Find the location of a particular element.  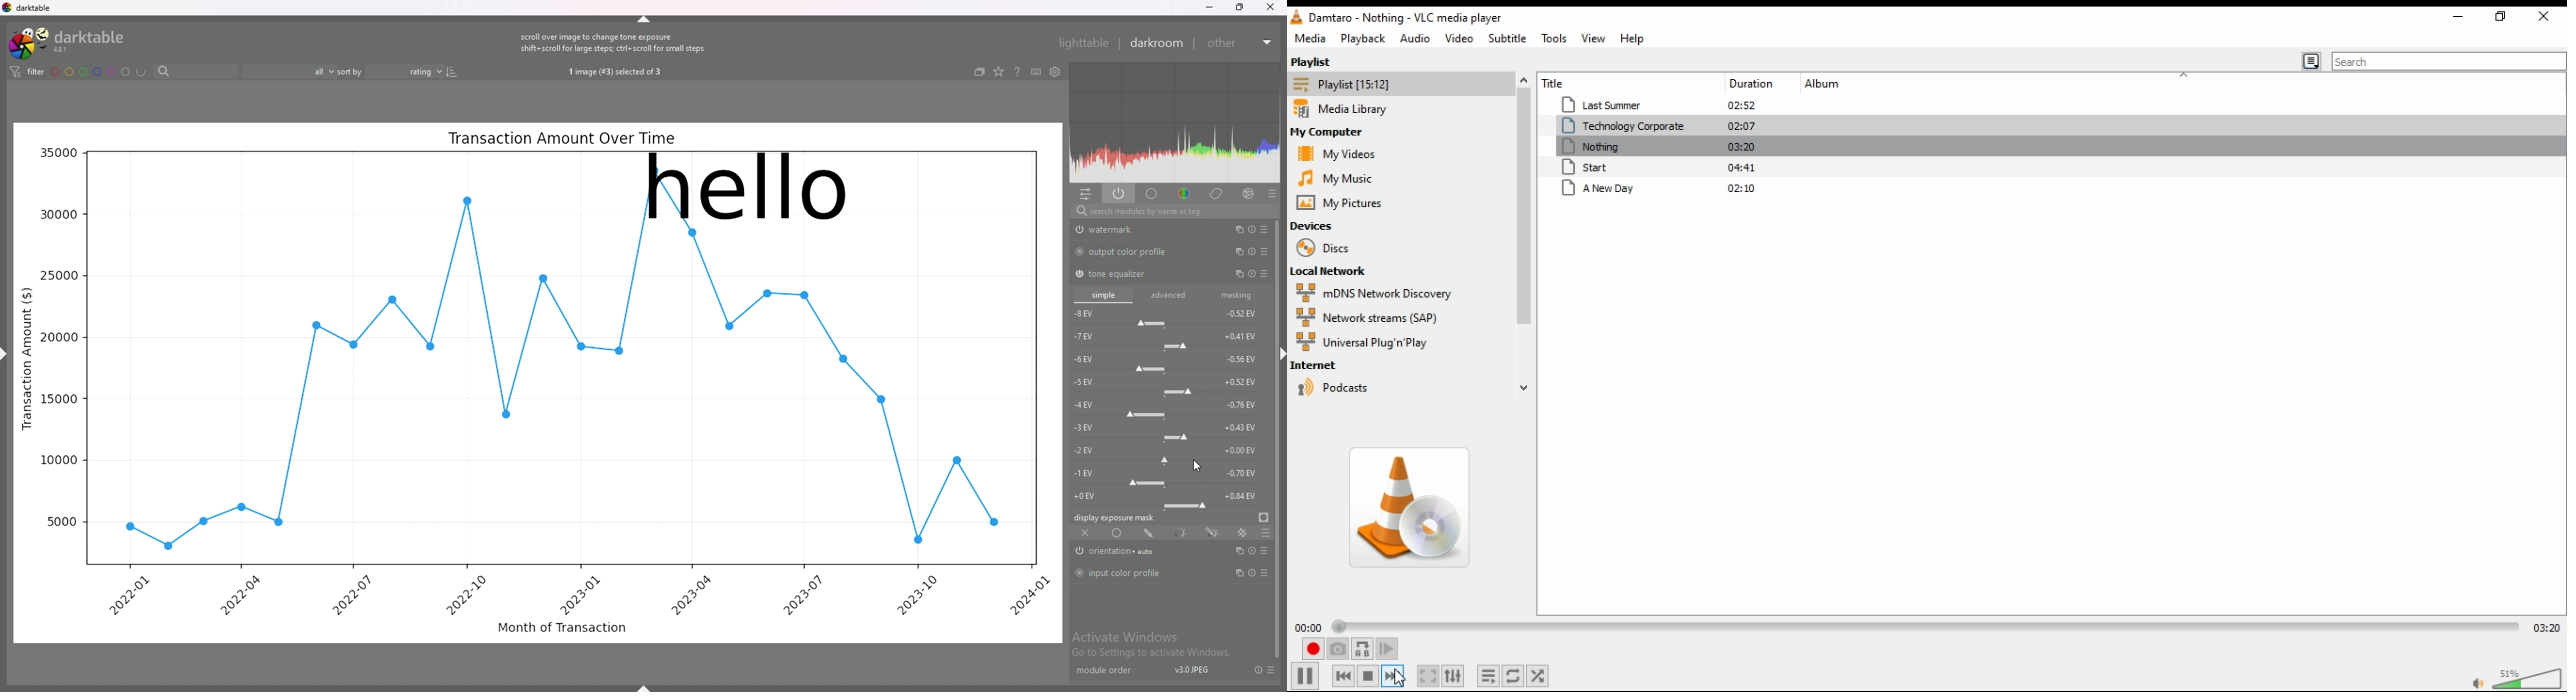

select between loop all, loop one, and no loop is located at coordinates (1515, 675).